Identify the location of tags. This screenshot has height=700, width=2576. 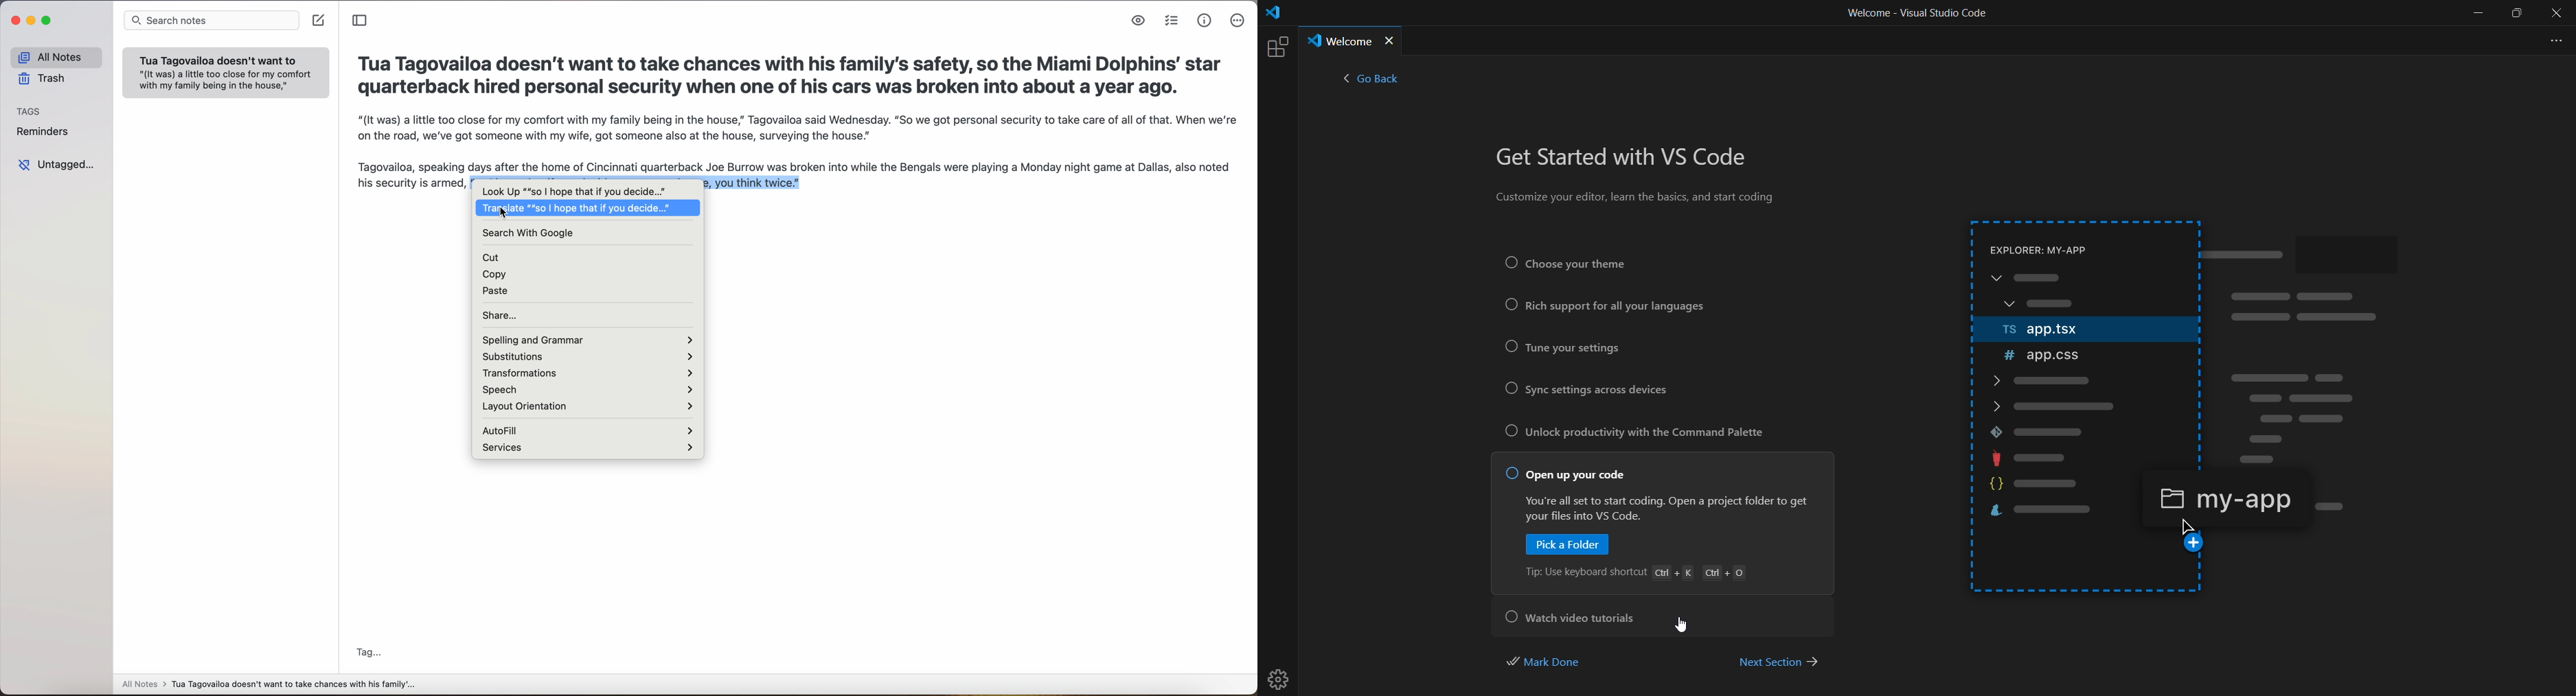
(30, 111).